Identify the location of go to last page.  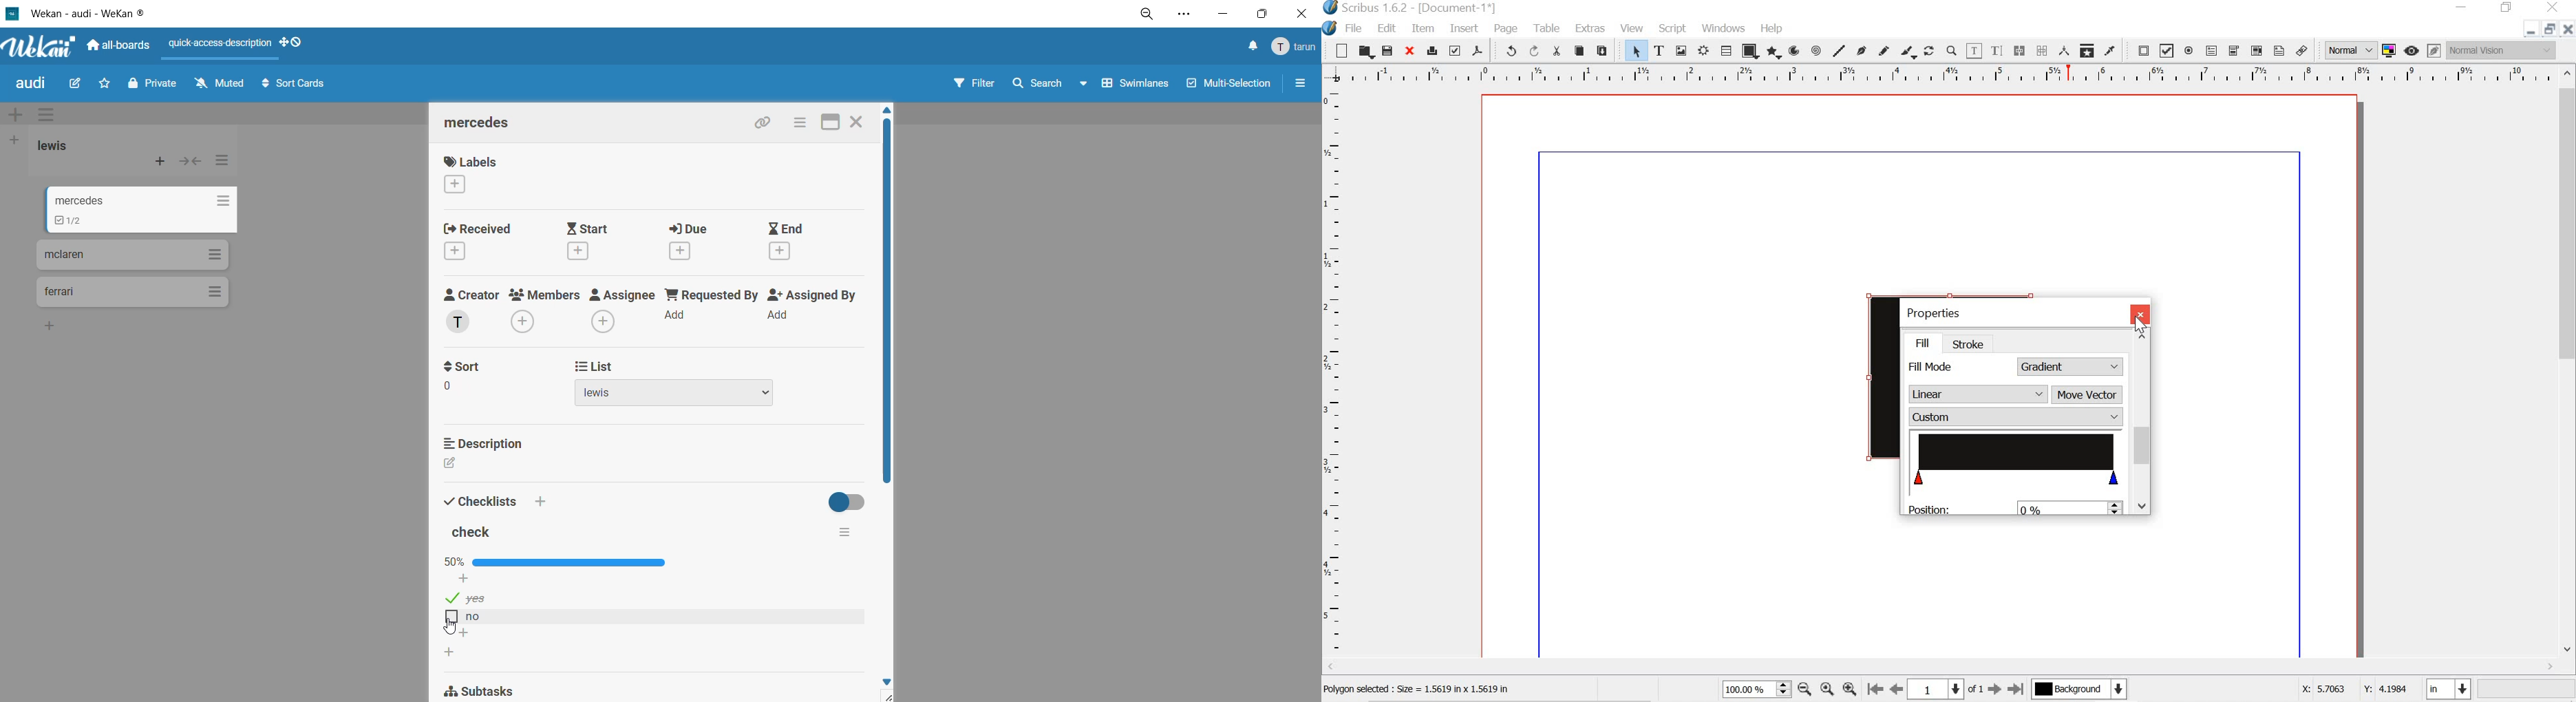
(2016, 690).